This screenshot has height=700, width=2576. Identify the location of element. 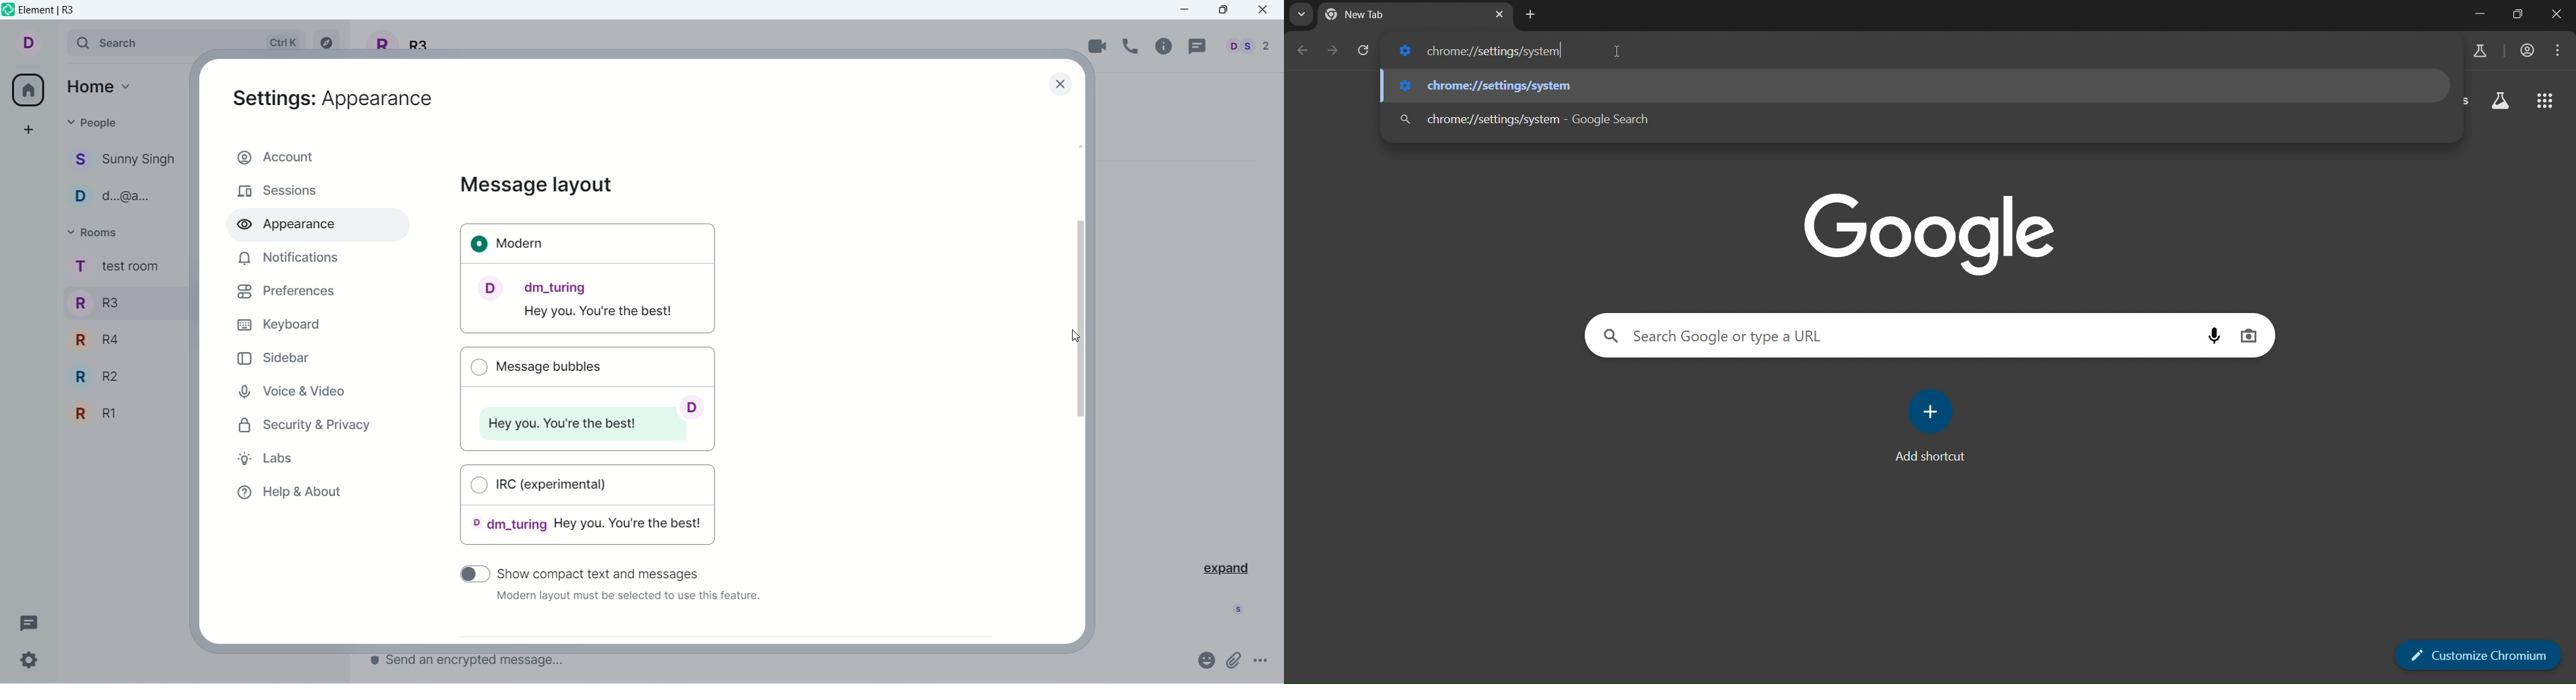
(50, 11).